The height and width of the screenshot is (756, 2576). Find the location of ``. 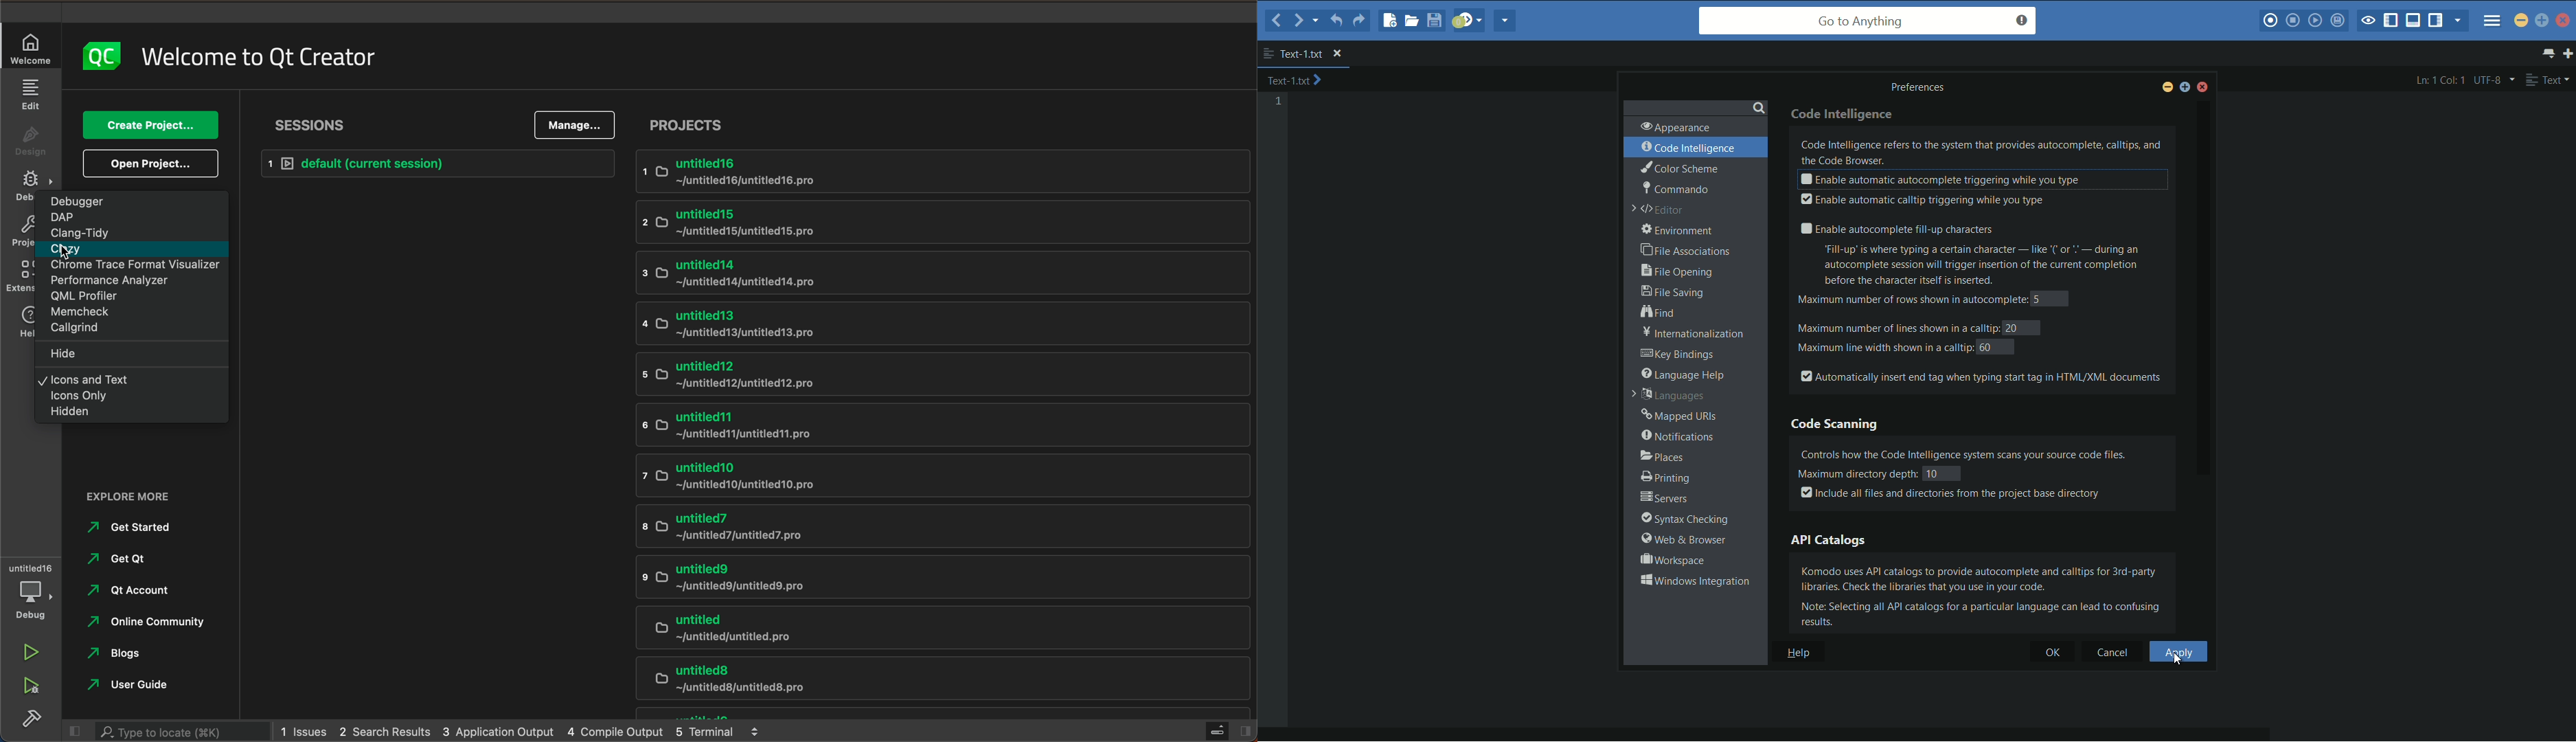

 is located at coordinates (21, 232).